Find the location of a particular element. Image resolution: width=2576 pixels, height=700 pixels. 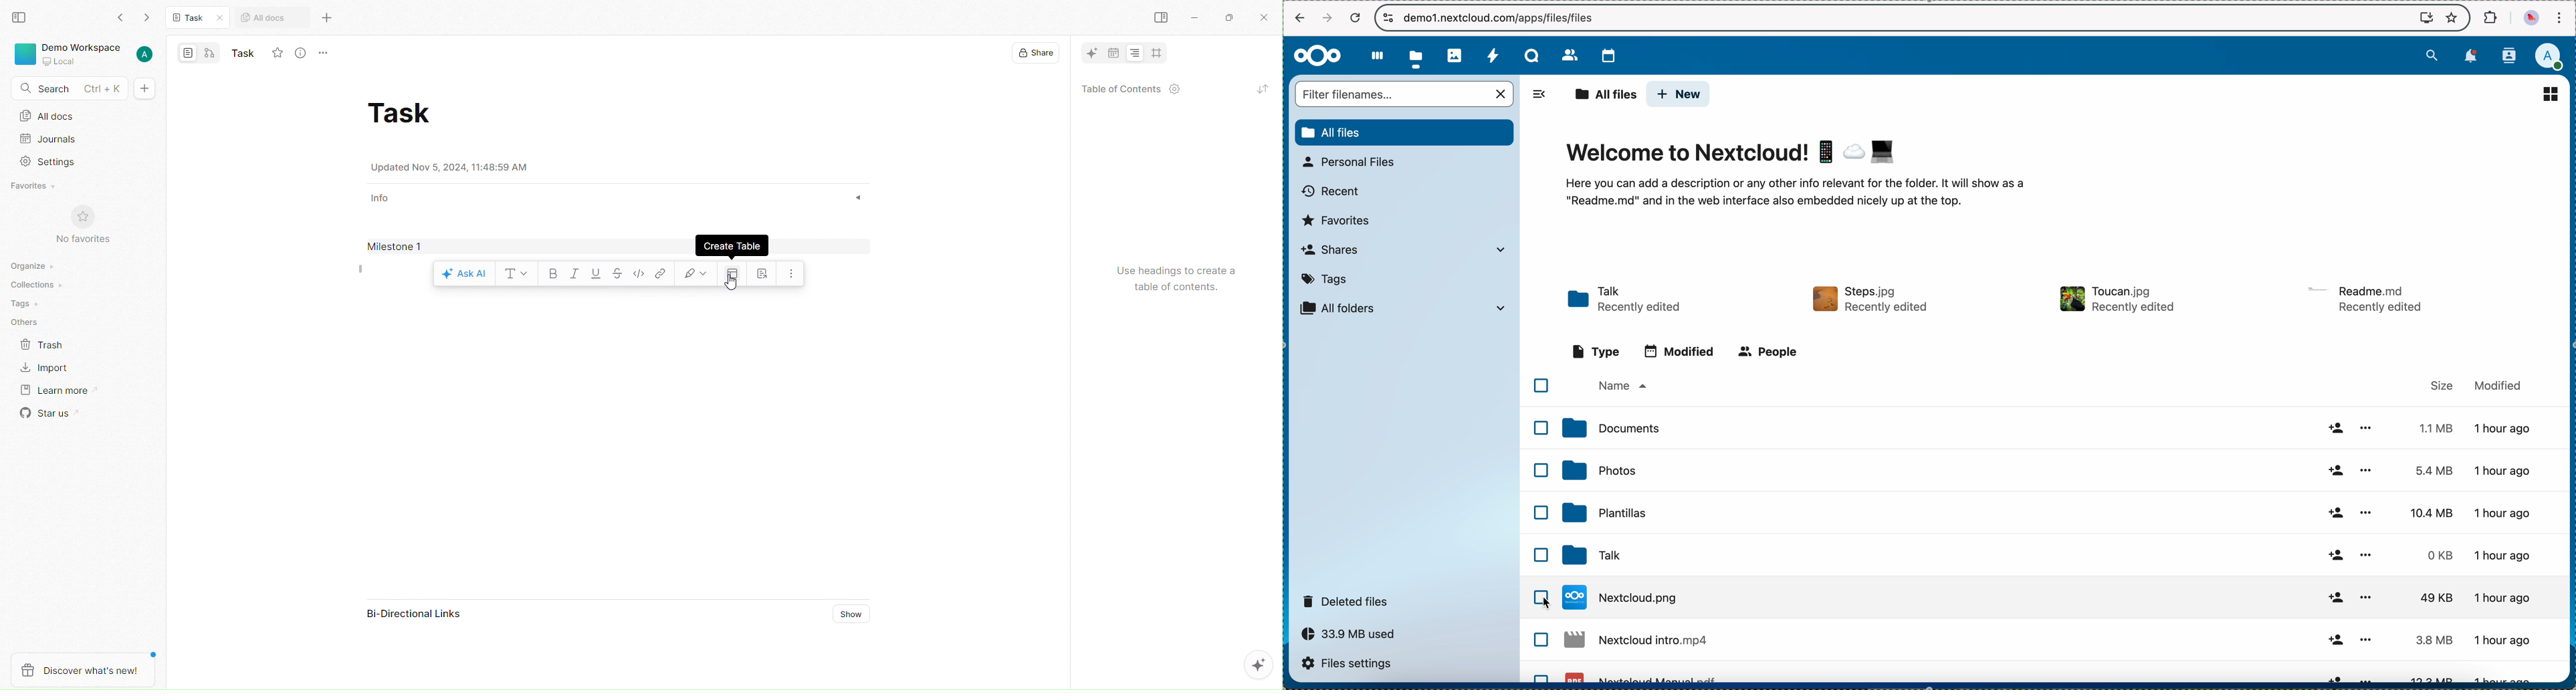

page mode is located at coordinates (187, 54).